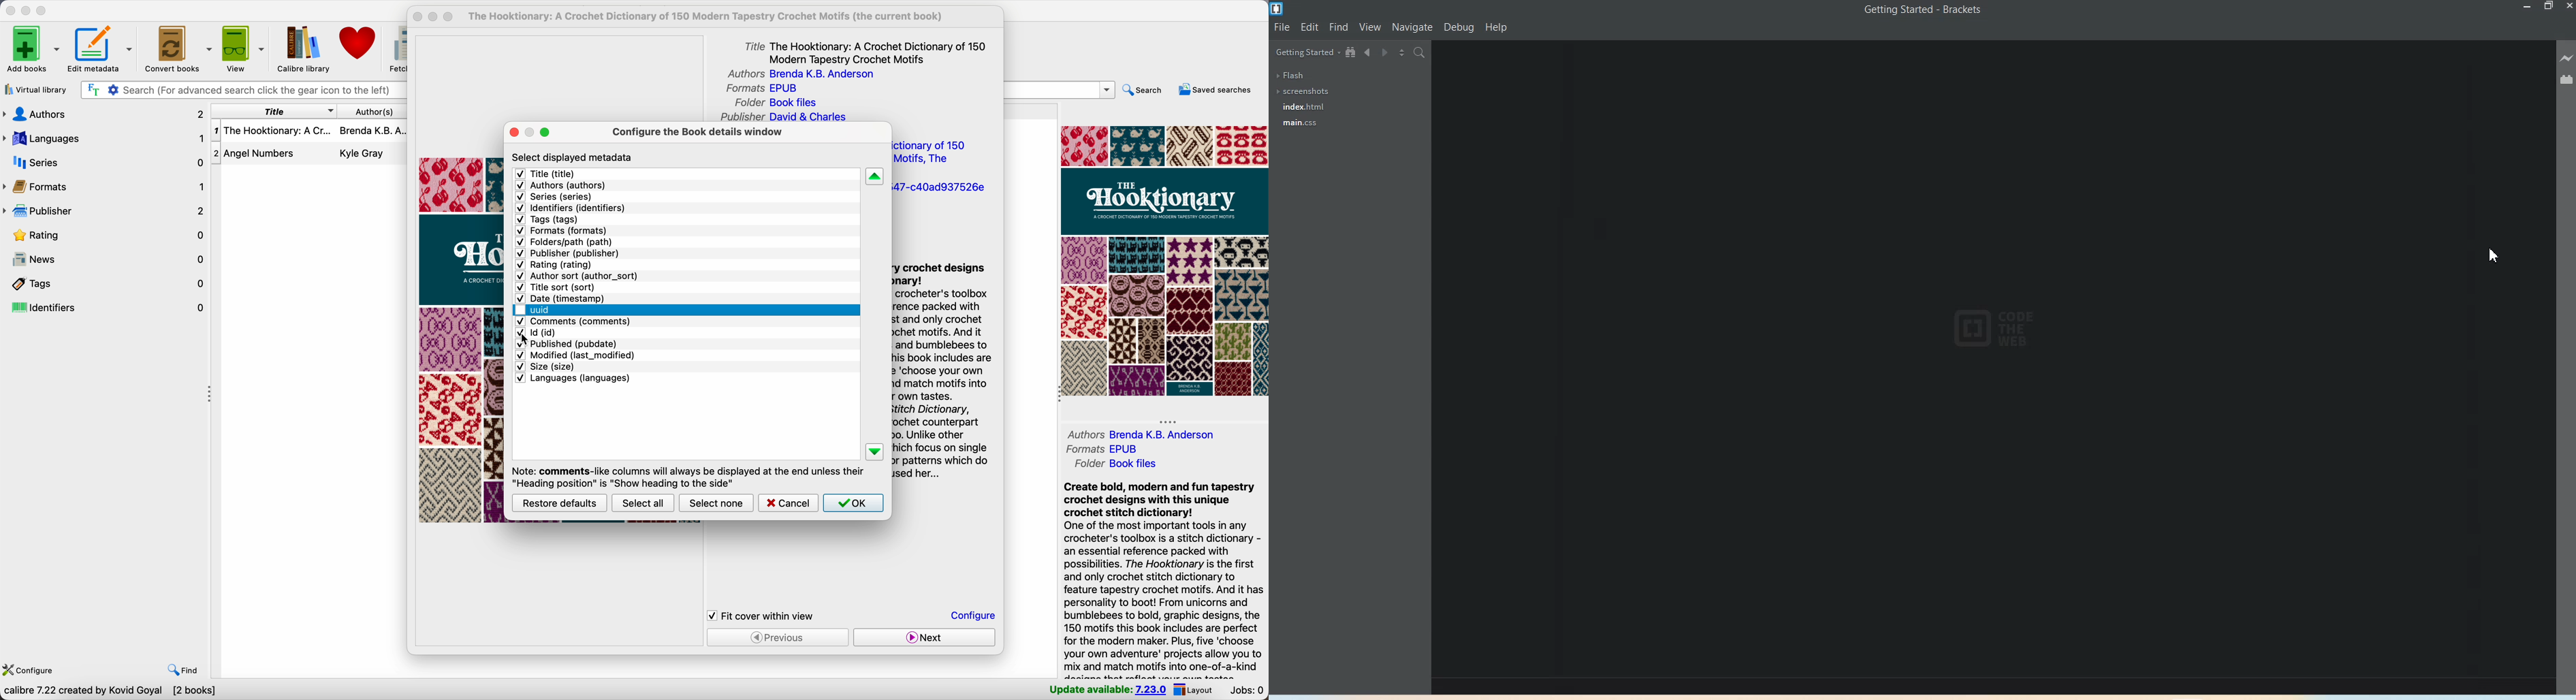 The height and width of the screenshot is (700, 2576). I want to click on cursor, so click(529, 341).